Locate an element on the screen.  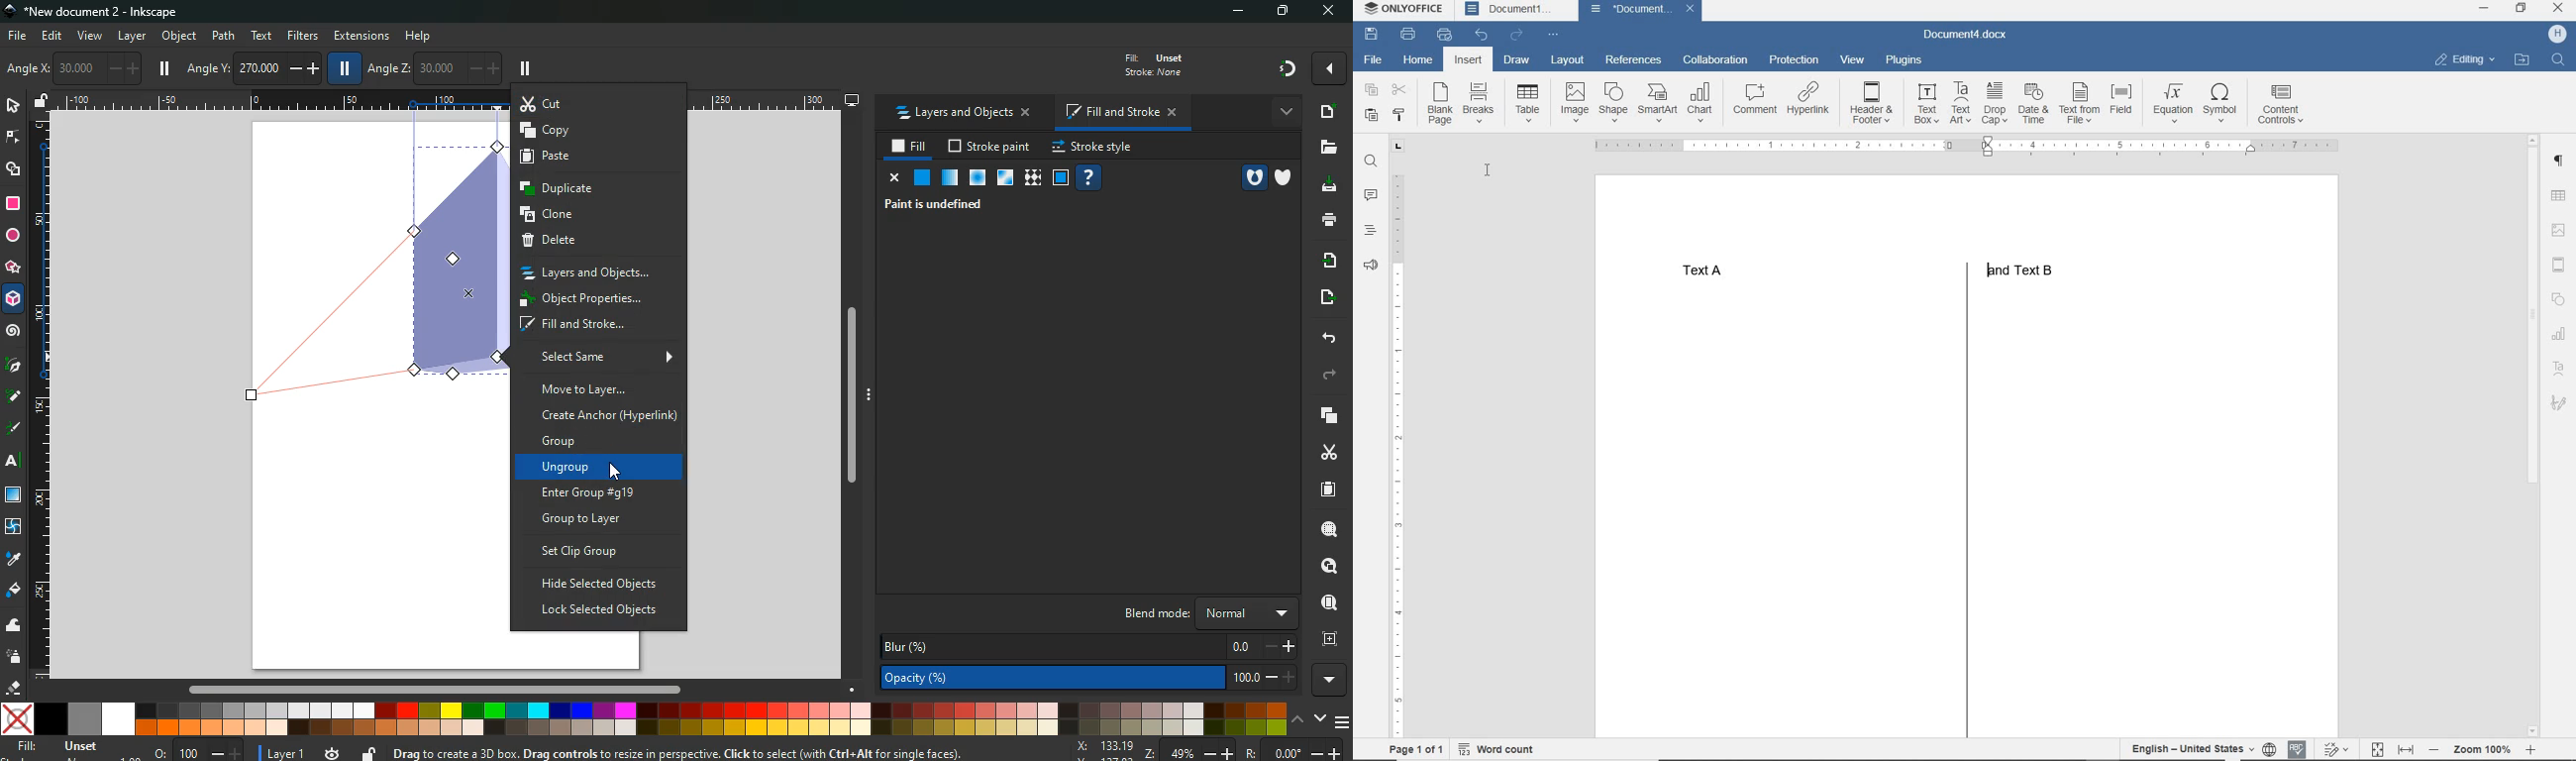
edit is located at coordinates (53, 36).